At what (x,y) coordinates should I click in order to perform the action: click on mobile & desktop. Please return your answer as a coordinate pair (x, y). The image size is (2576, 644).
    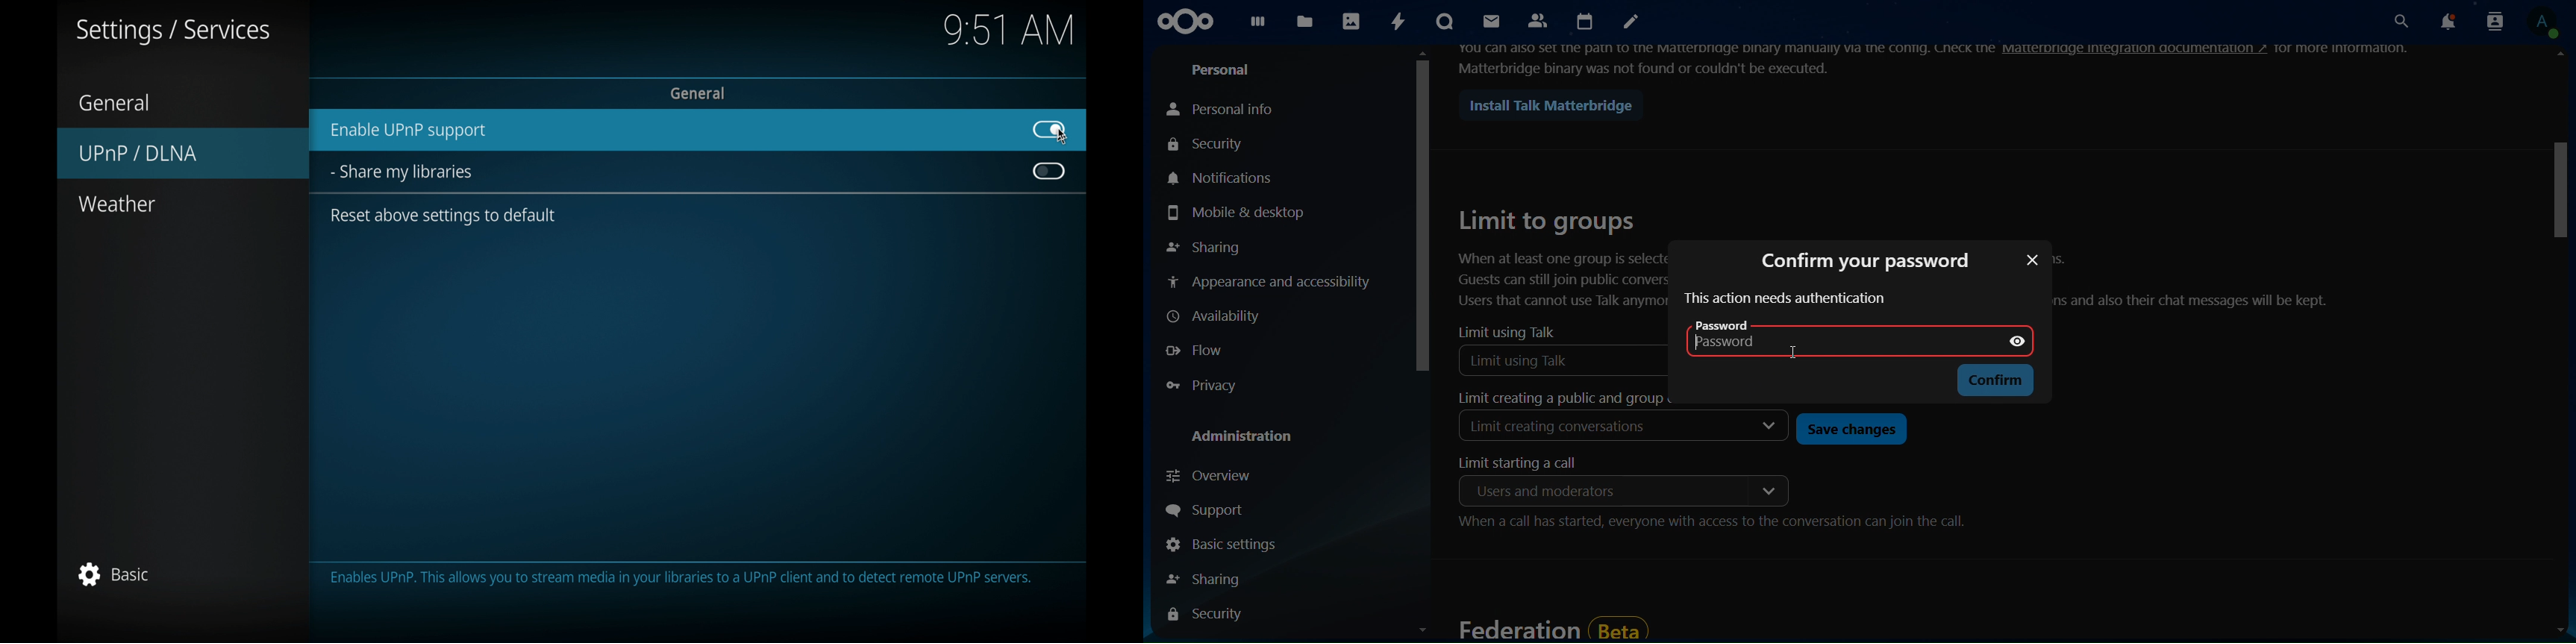
    Looking at the image, I should click on (1237, 213).